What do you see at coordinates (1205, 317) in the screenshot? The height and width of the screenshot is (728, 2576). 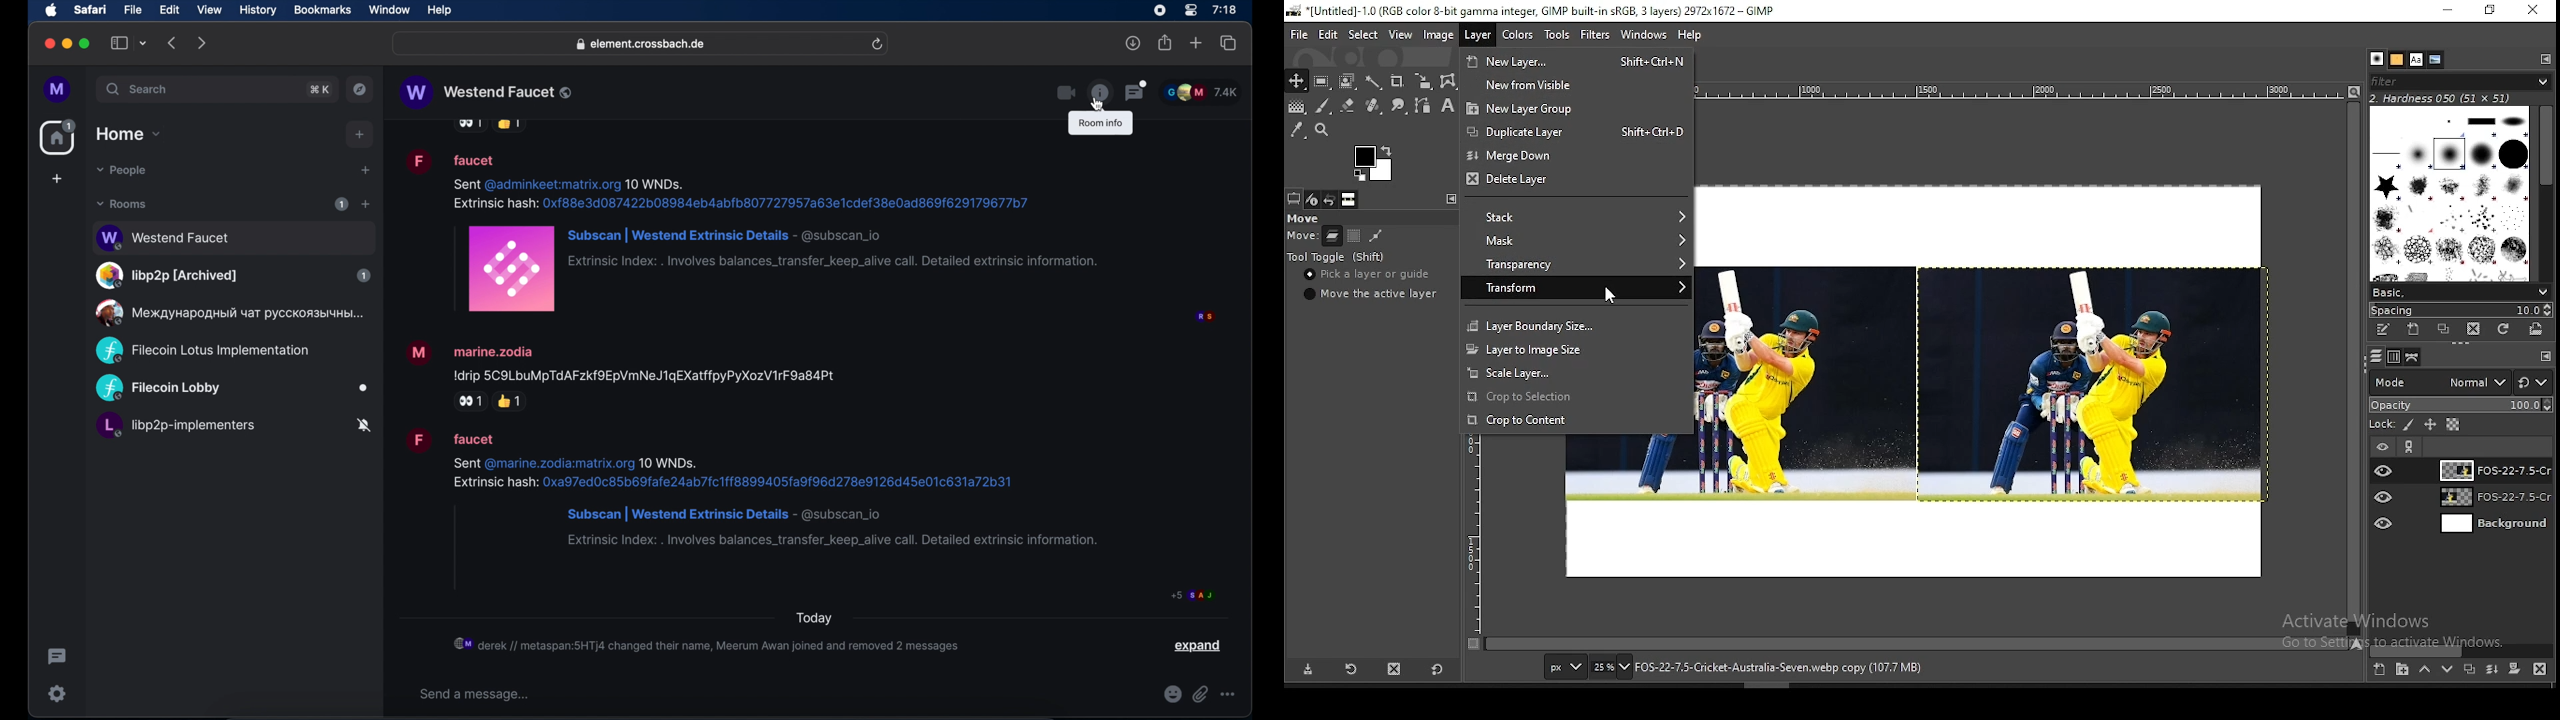 I see `participants` at bounding box center [1205, 317].